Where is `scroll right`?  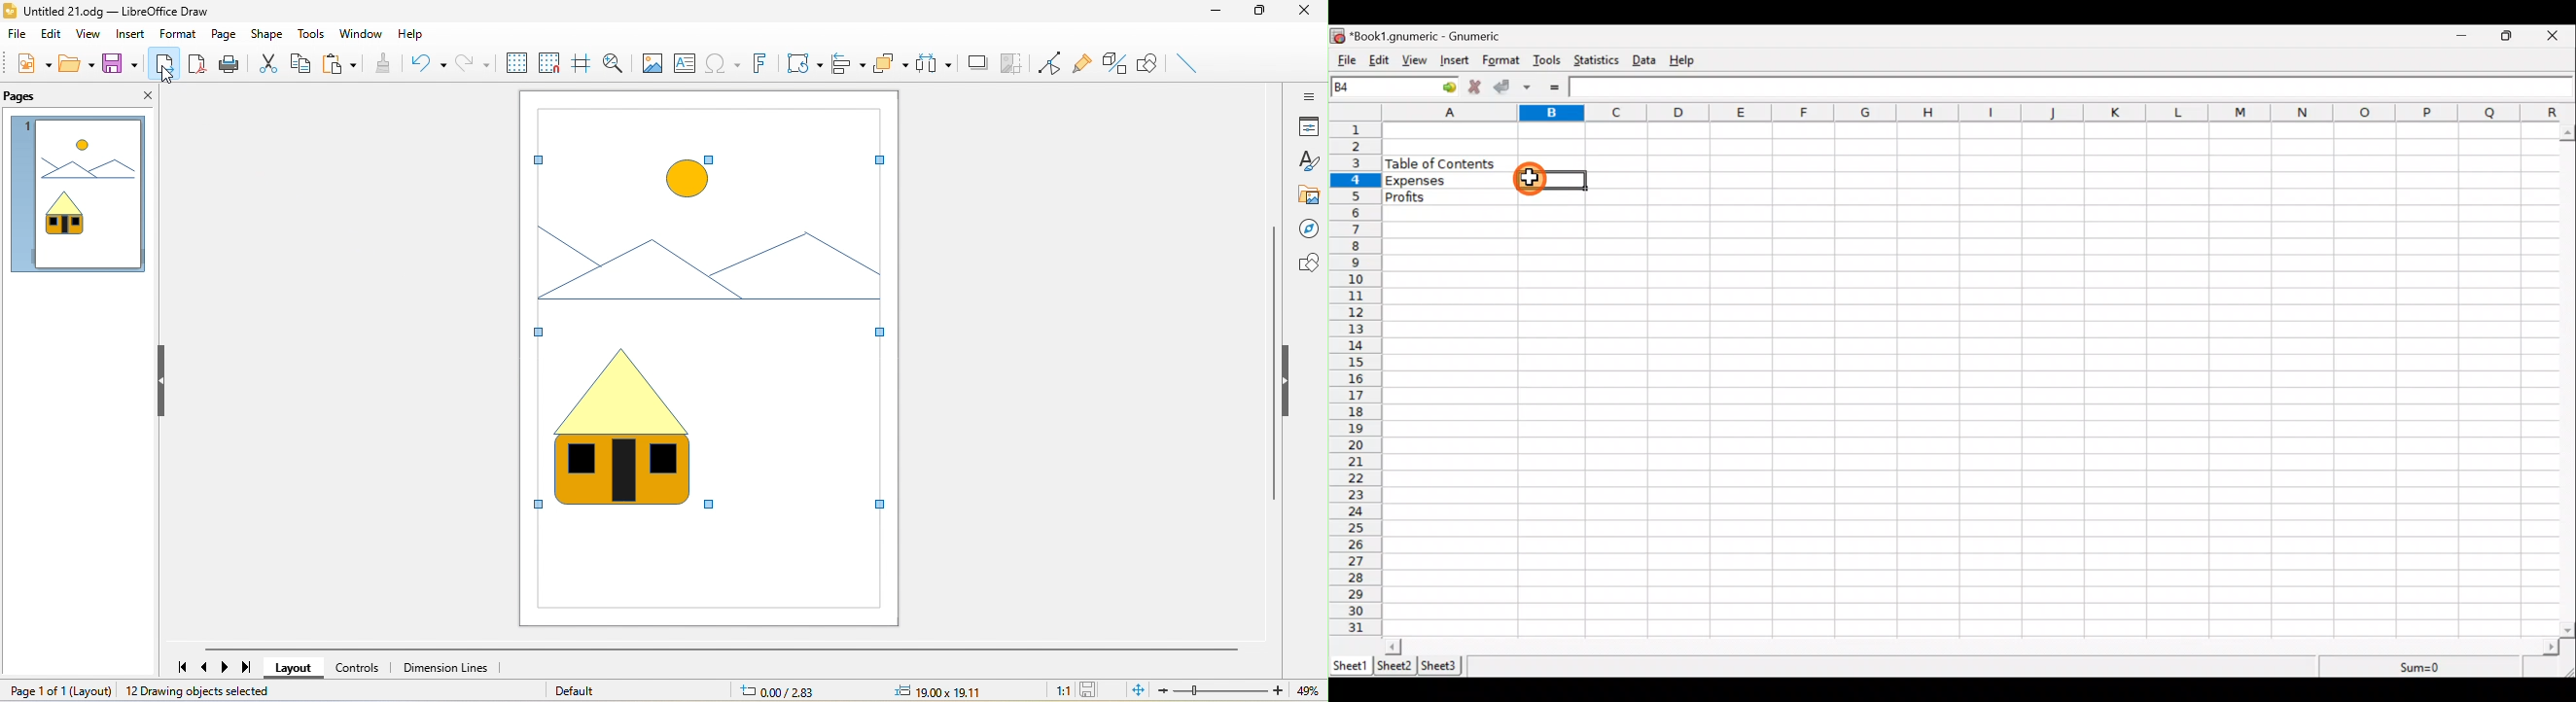 scroll right is located at coordinates (2551, 647).